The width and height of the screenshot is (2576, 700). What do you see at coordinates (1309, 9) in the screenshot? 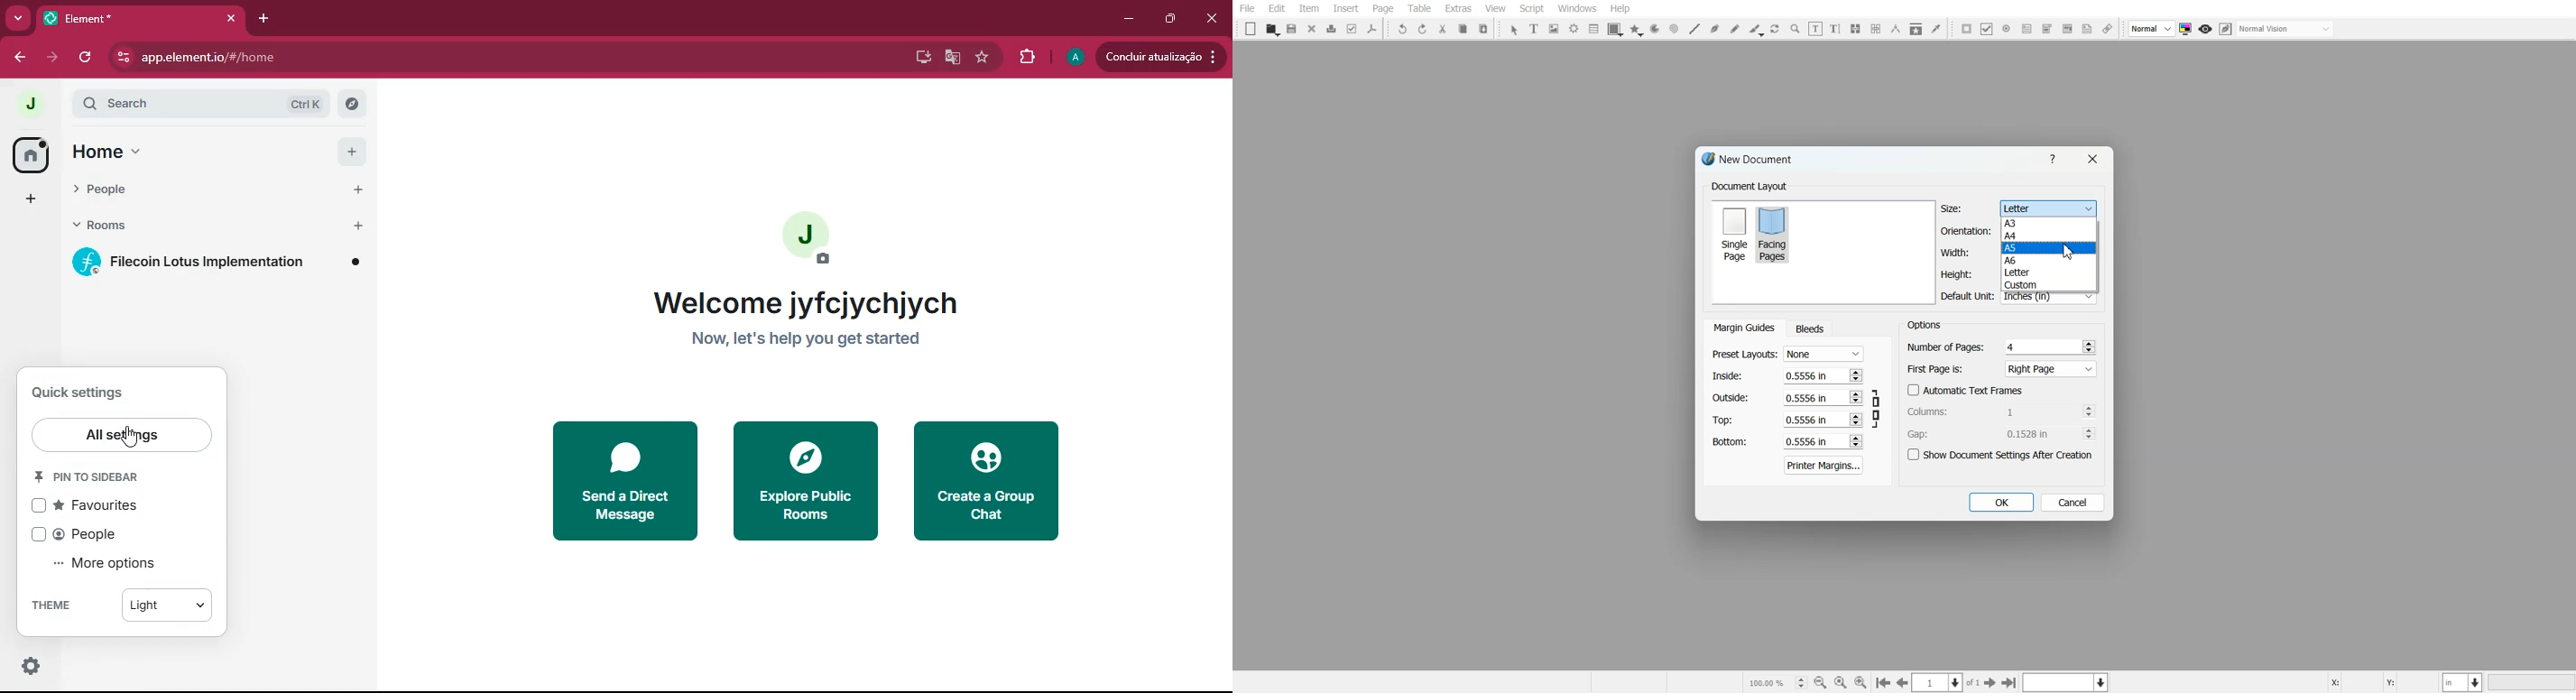
I see `Item` at bounding box center [1309, 9].